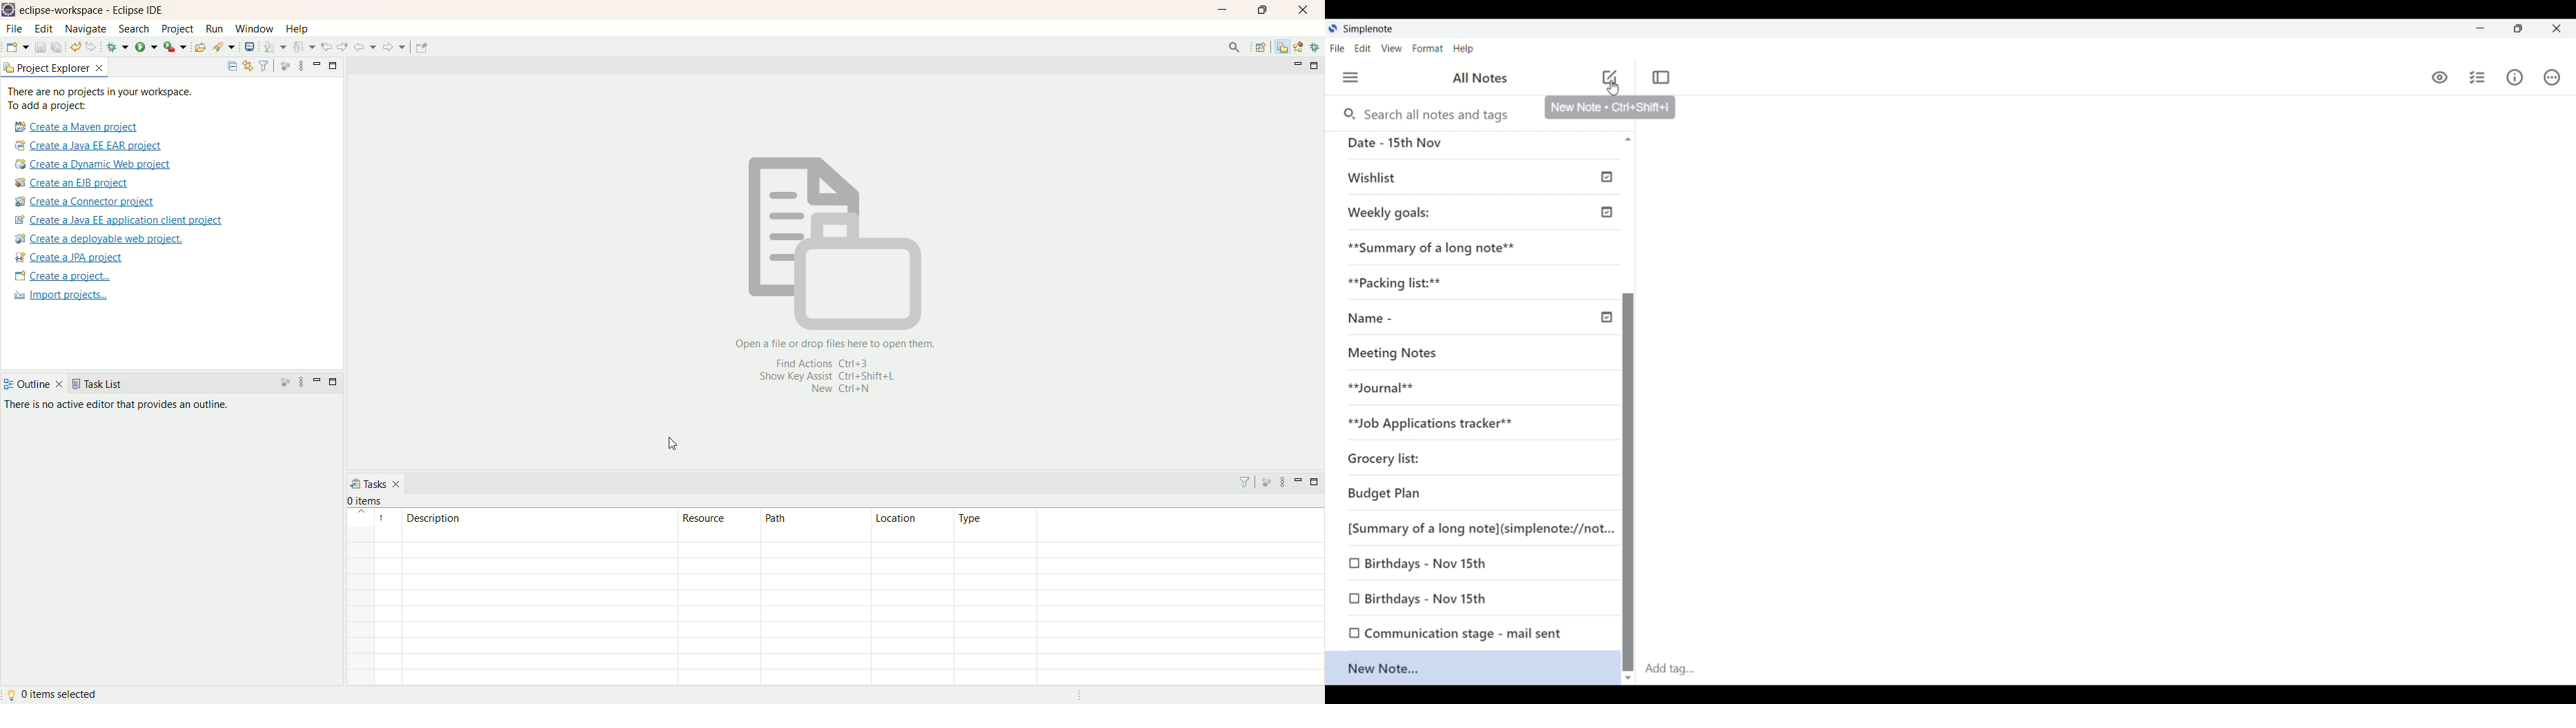 This screenshot has height=728, width=2576. I want to click on create a Java EE application client project, so click(121, 222).